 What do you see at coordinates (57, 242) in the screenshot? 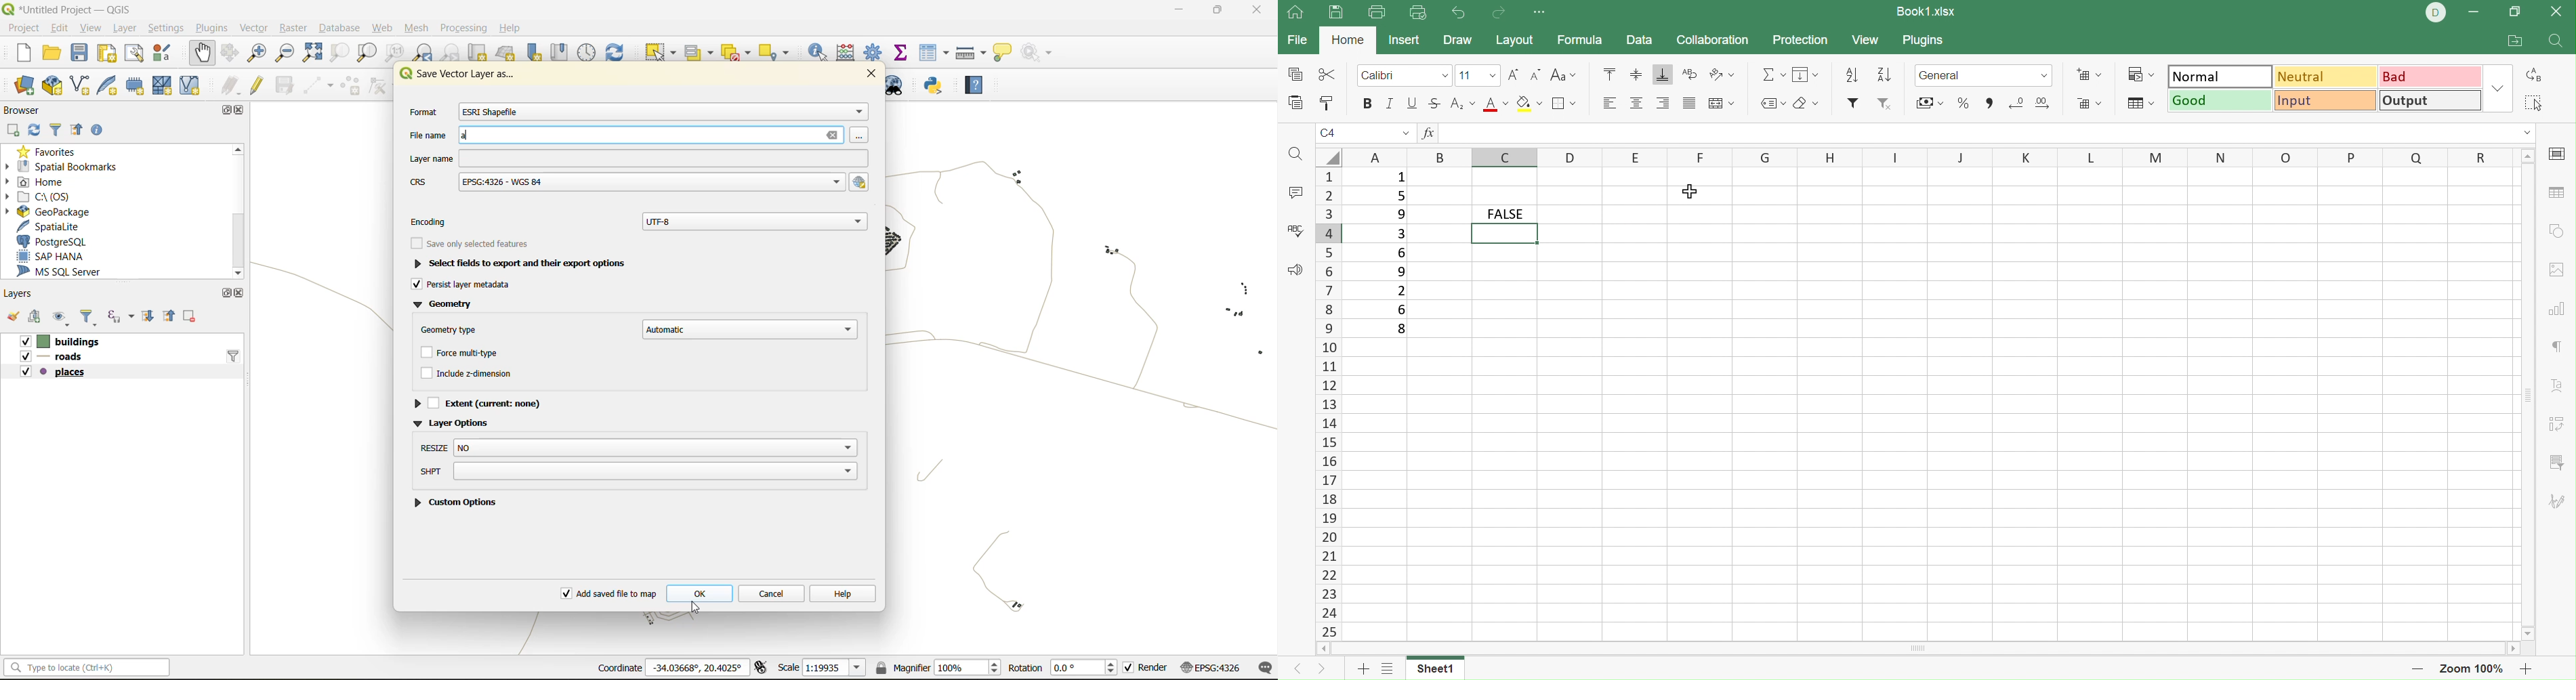
I see `postgresql` at bounding box center [57, 242].